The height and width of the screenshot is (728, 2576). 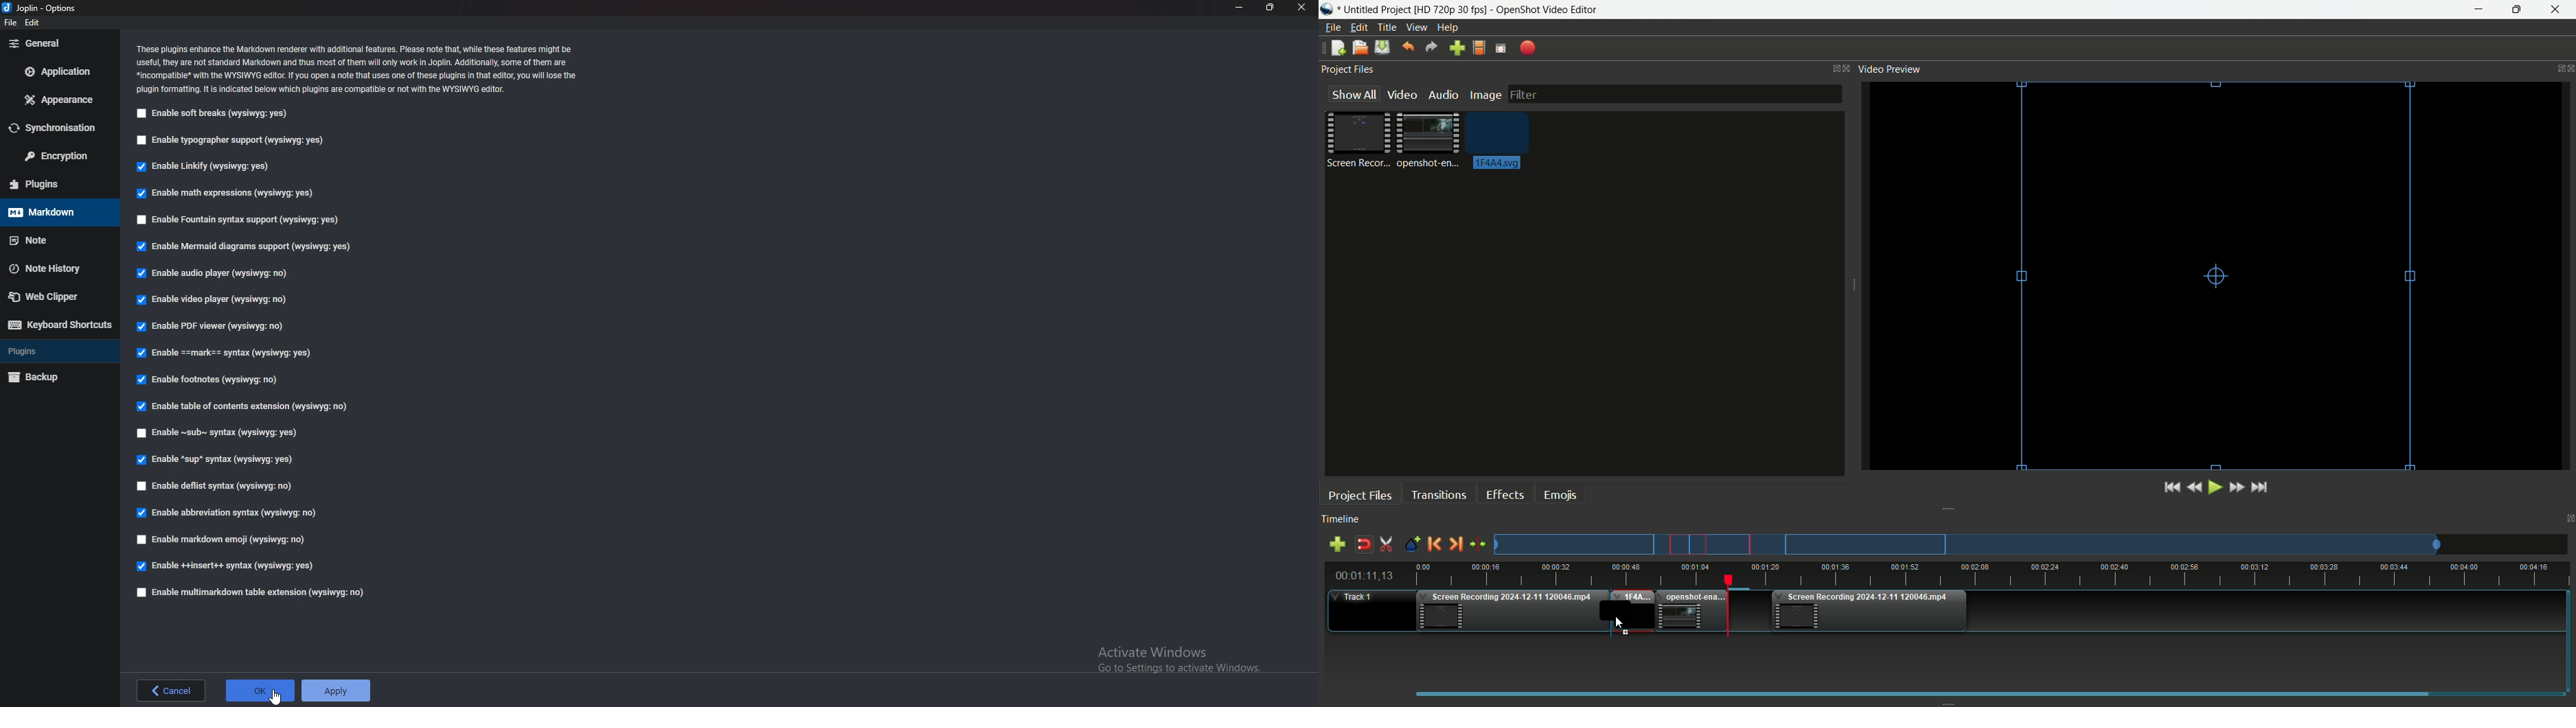 What do you see at coordinates (1400, 94) in the screenshot?
I see `Video` at bounding box center [1400, 94].